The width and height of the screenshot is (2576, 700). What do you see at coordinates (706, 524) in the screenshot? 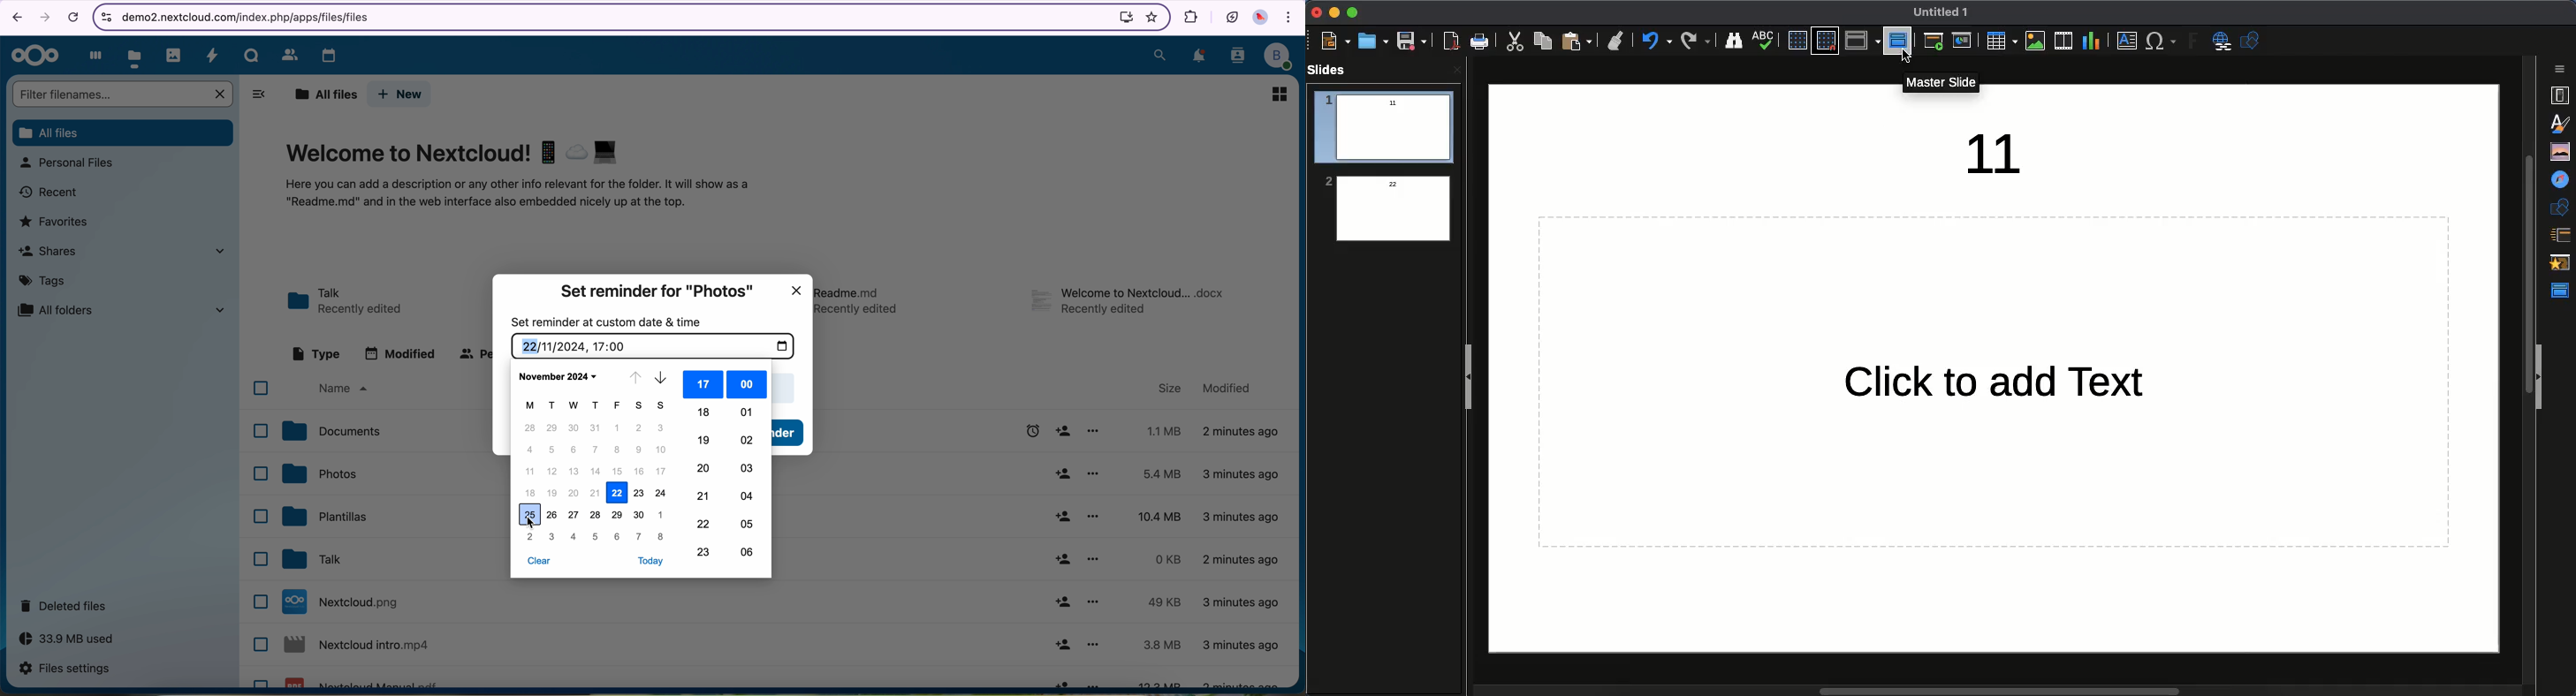
I see `22` at bounding box center [706, 524].